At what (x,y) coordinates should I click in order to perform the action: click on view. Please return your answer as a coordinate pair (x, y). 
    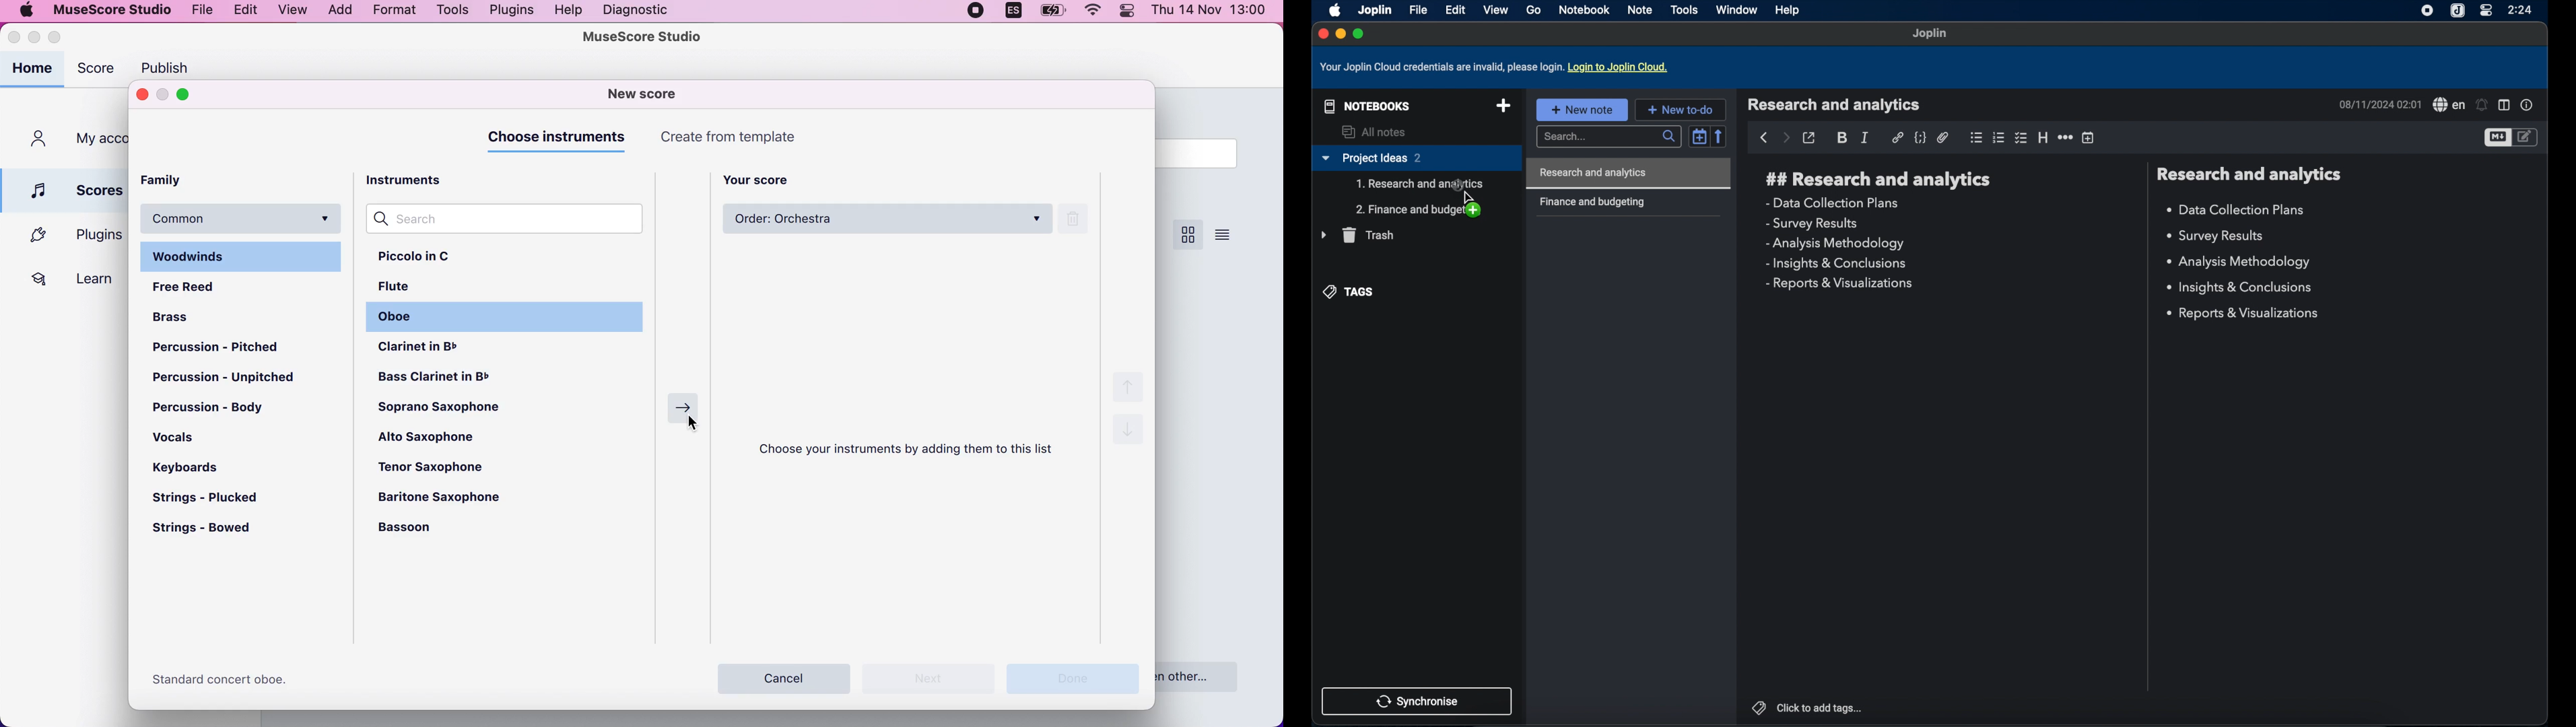
    Looking at the image, I should click on (1495, 9).